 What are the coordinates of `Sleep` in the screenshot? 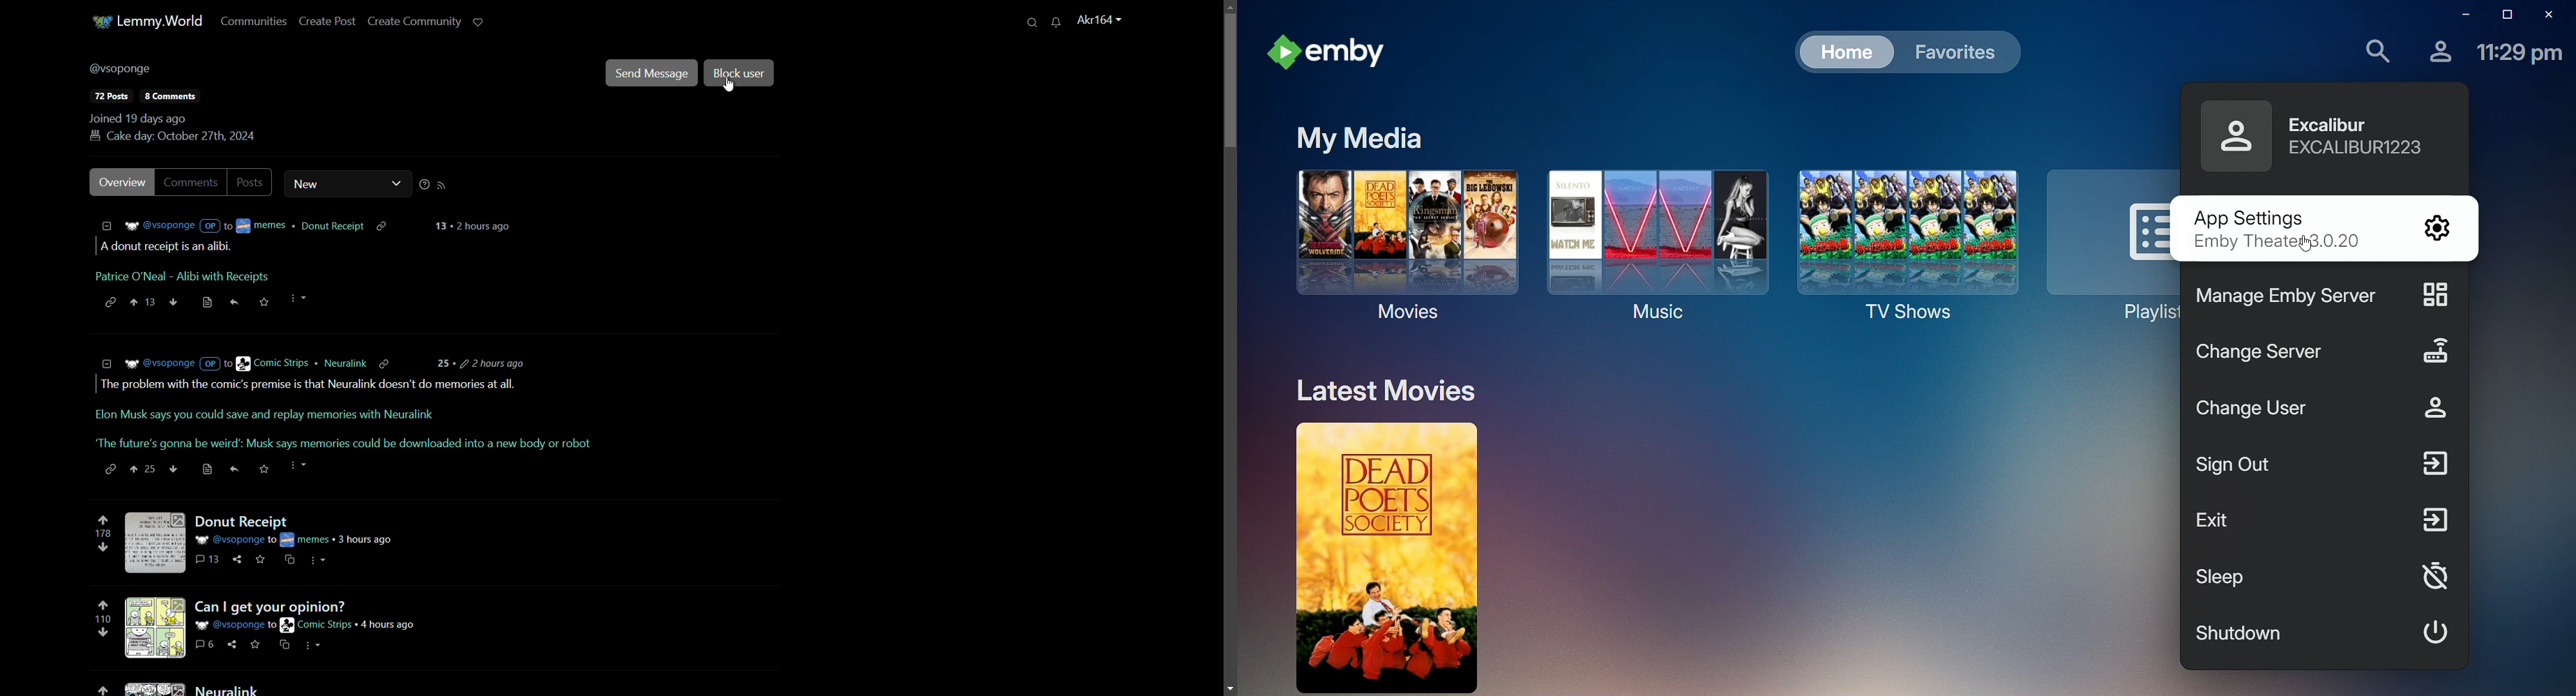 It's located at (2324, 582).